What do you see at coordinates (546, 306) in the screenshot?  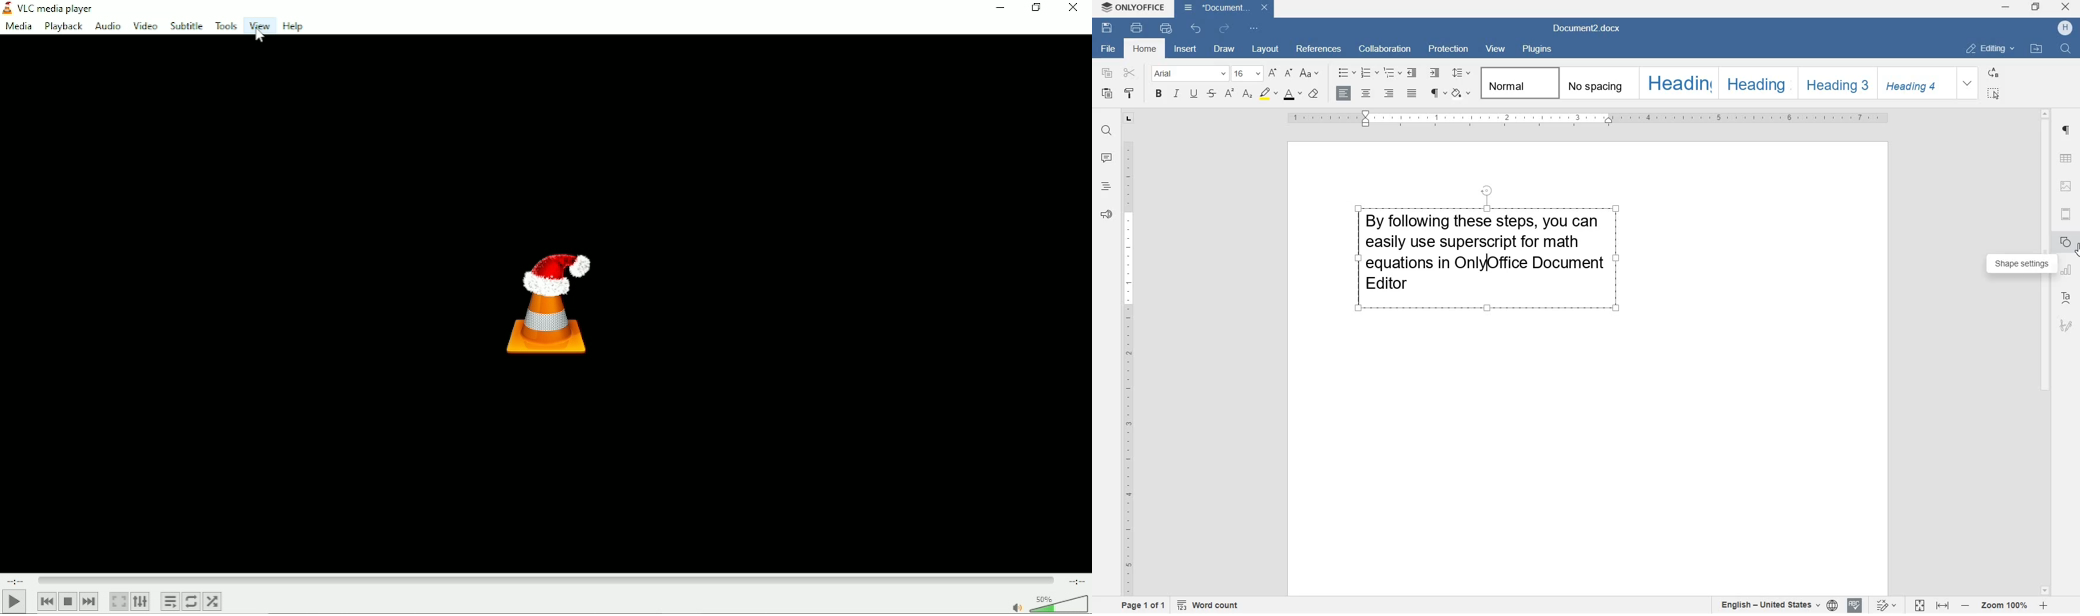 I see `Logo` at bounding box center [546, 306].